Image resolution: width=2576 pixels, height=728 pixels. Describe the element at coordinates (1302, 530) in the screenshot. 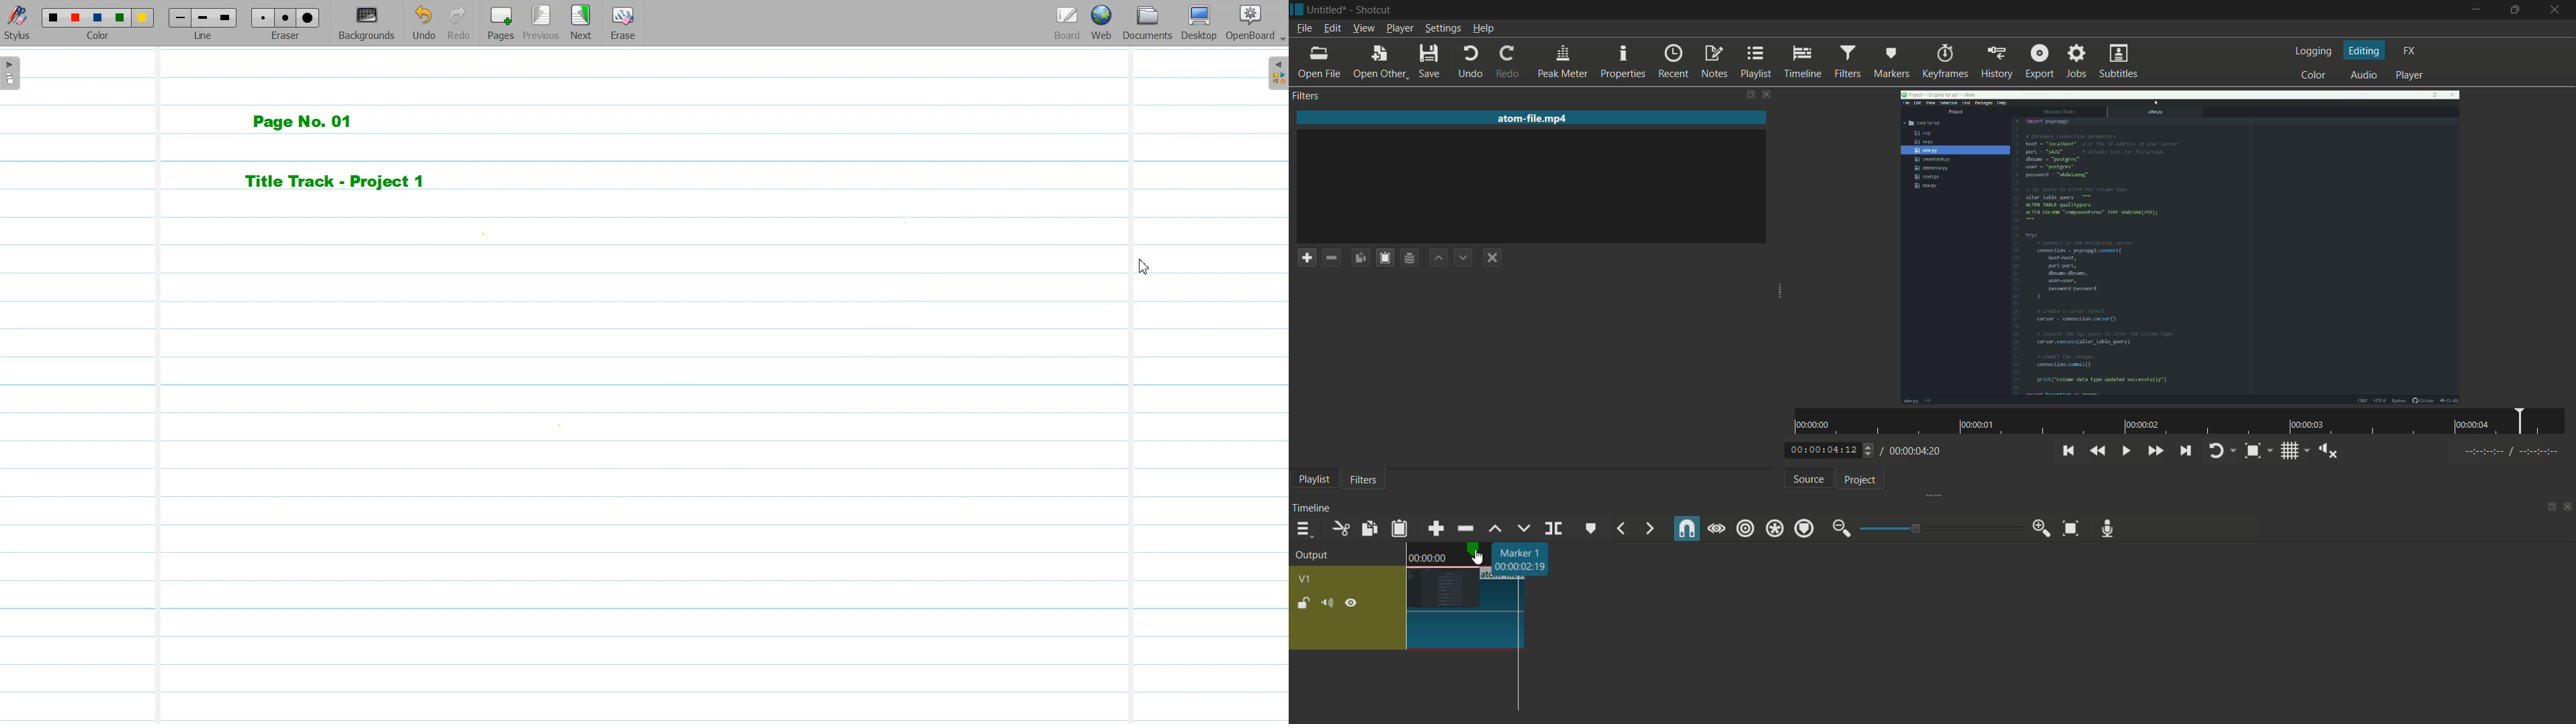

I see `timeline menu` at that location.